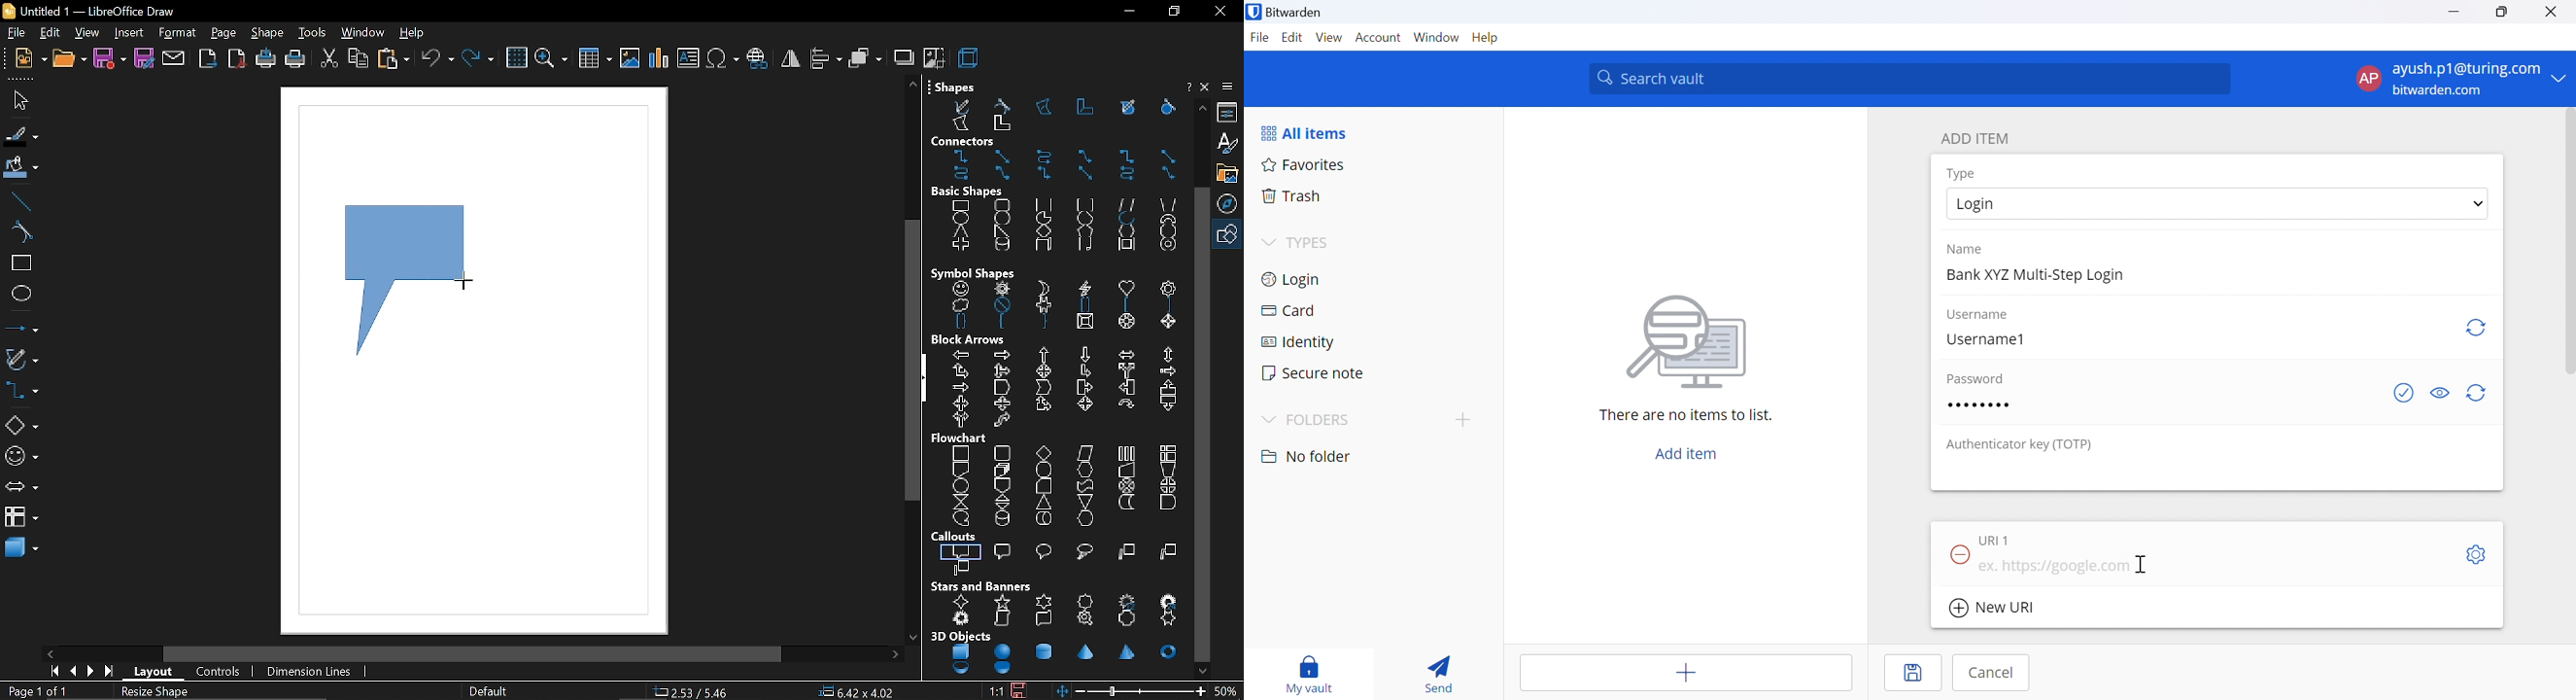 Image resolution: width=2576 pixels, height=700 pixels. What do you see at coordinates (1044, 218) in the screenshot?
I see `circle pie` at bounding box center [1044, 218].